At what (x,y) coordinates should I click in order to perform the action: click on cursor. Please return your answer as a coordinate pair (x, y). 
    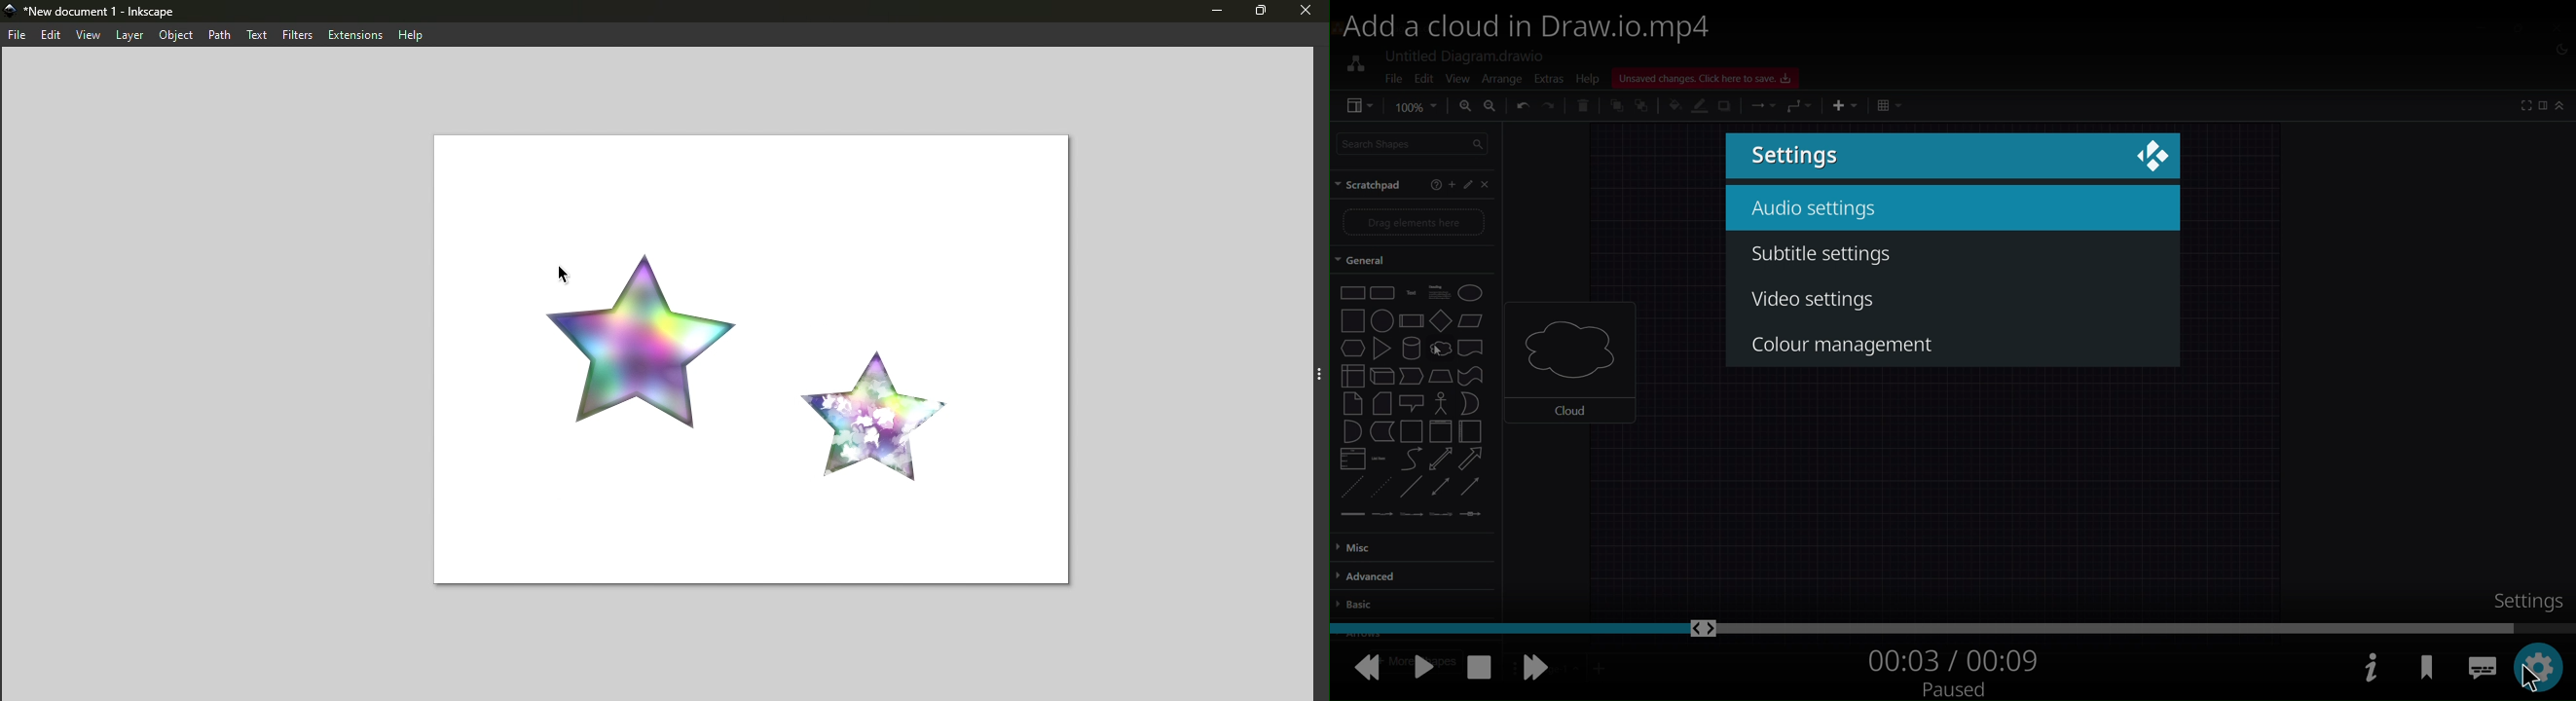
    Looking at the image, I should click on (568, 274).